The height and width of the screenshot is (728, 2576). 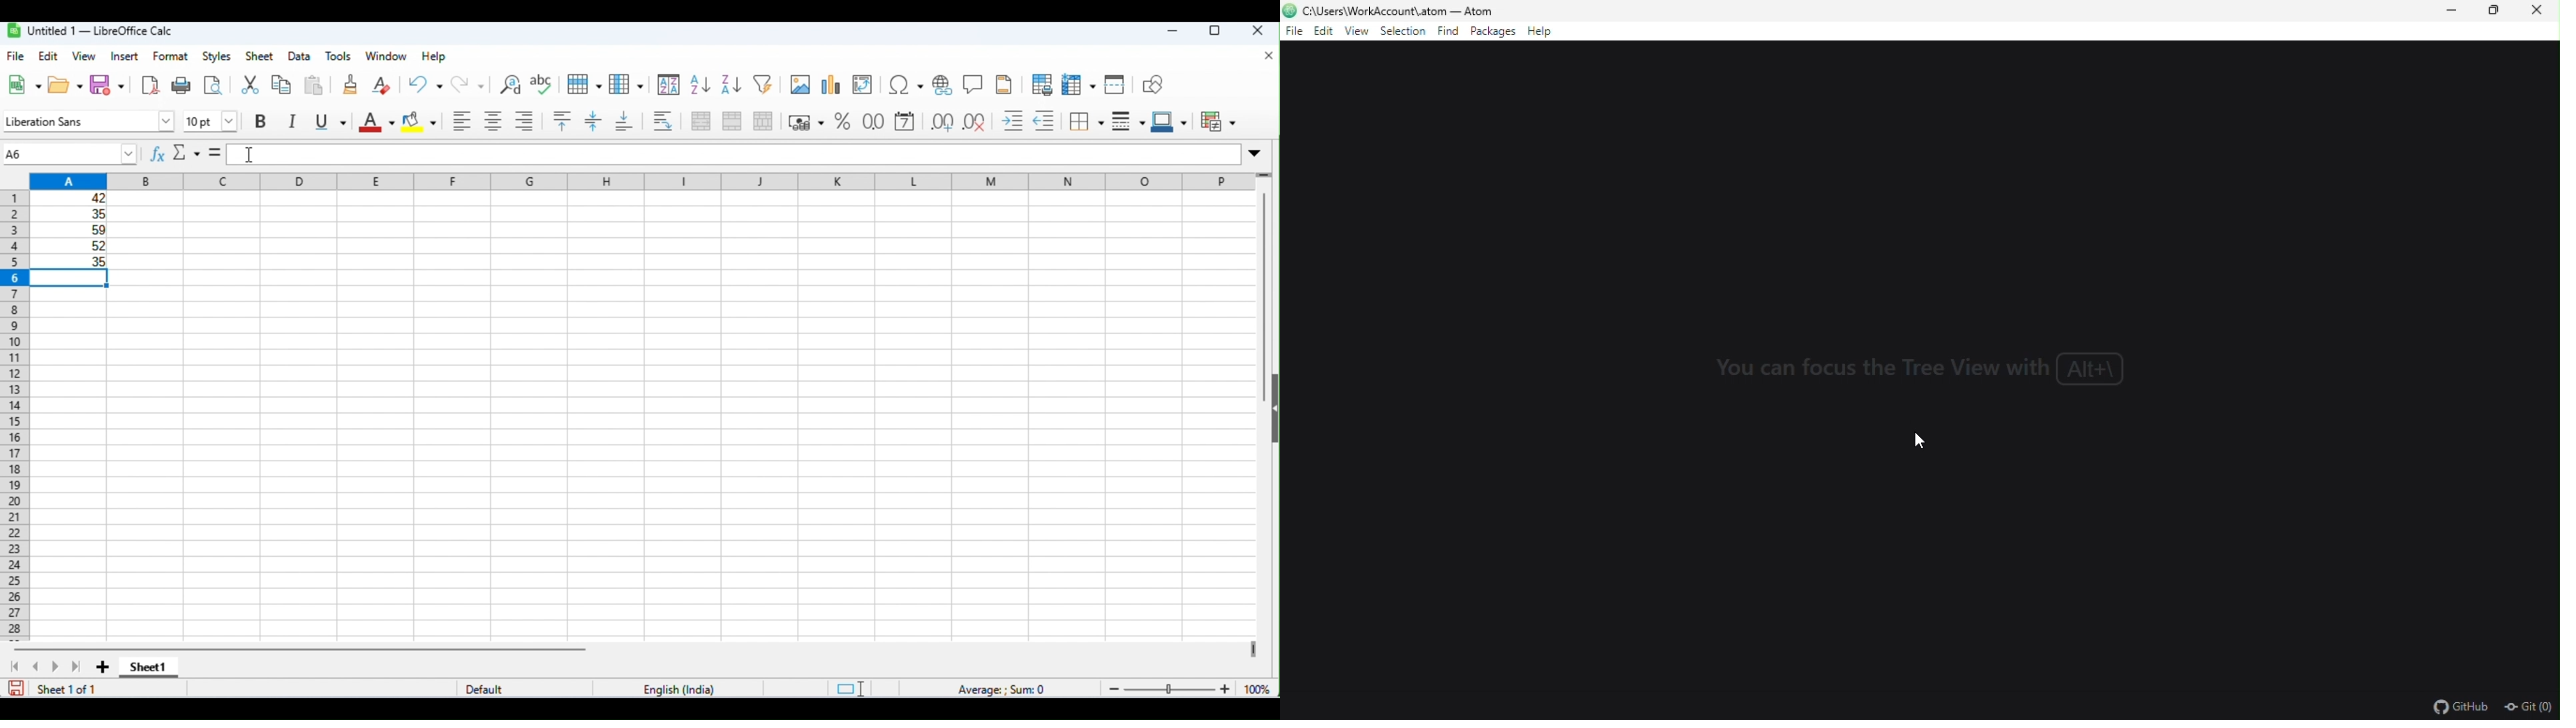 What do you see at coordinates (829, 85) in the screenshot?
I see `insert chart` at bounding box center [829, 85].